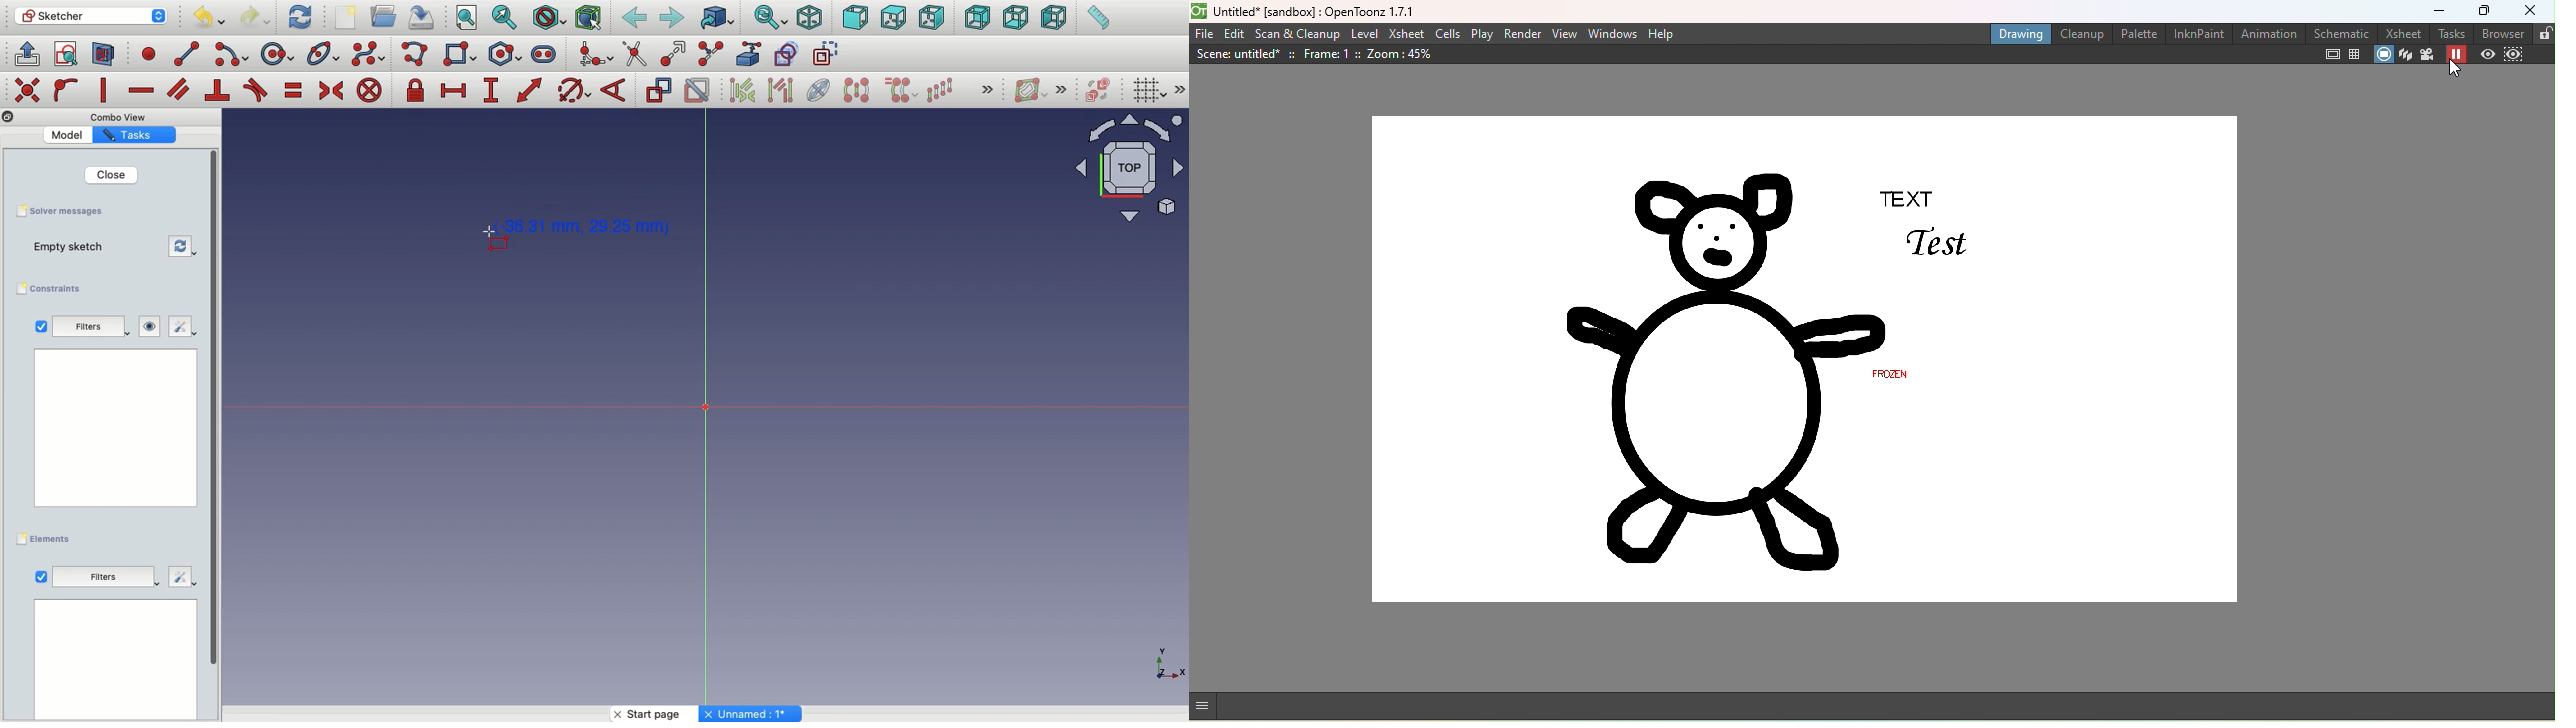  Describe the element at coordinates (1565, 33) in the screenshot. I see `View` at that location.